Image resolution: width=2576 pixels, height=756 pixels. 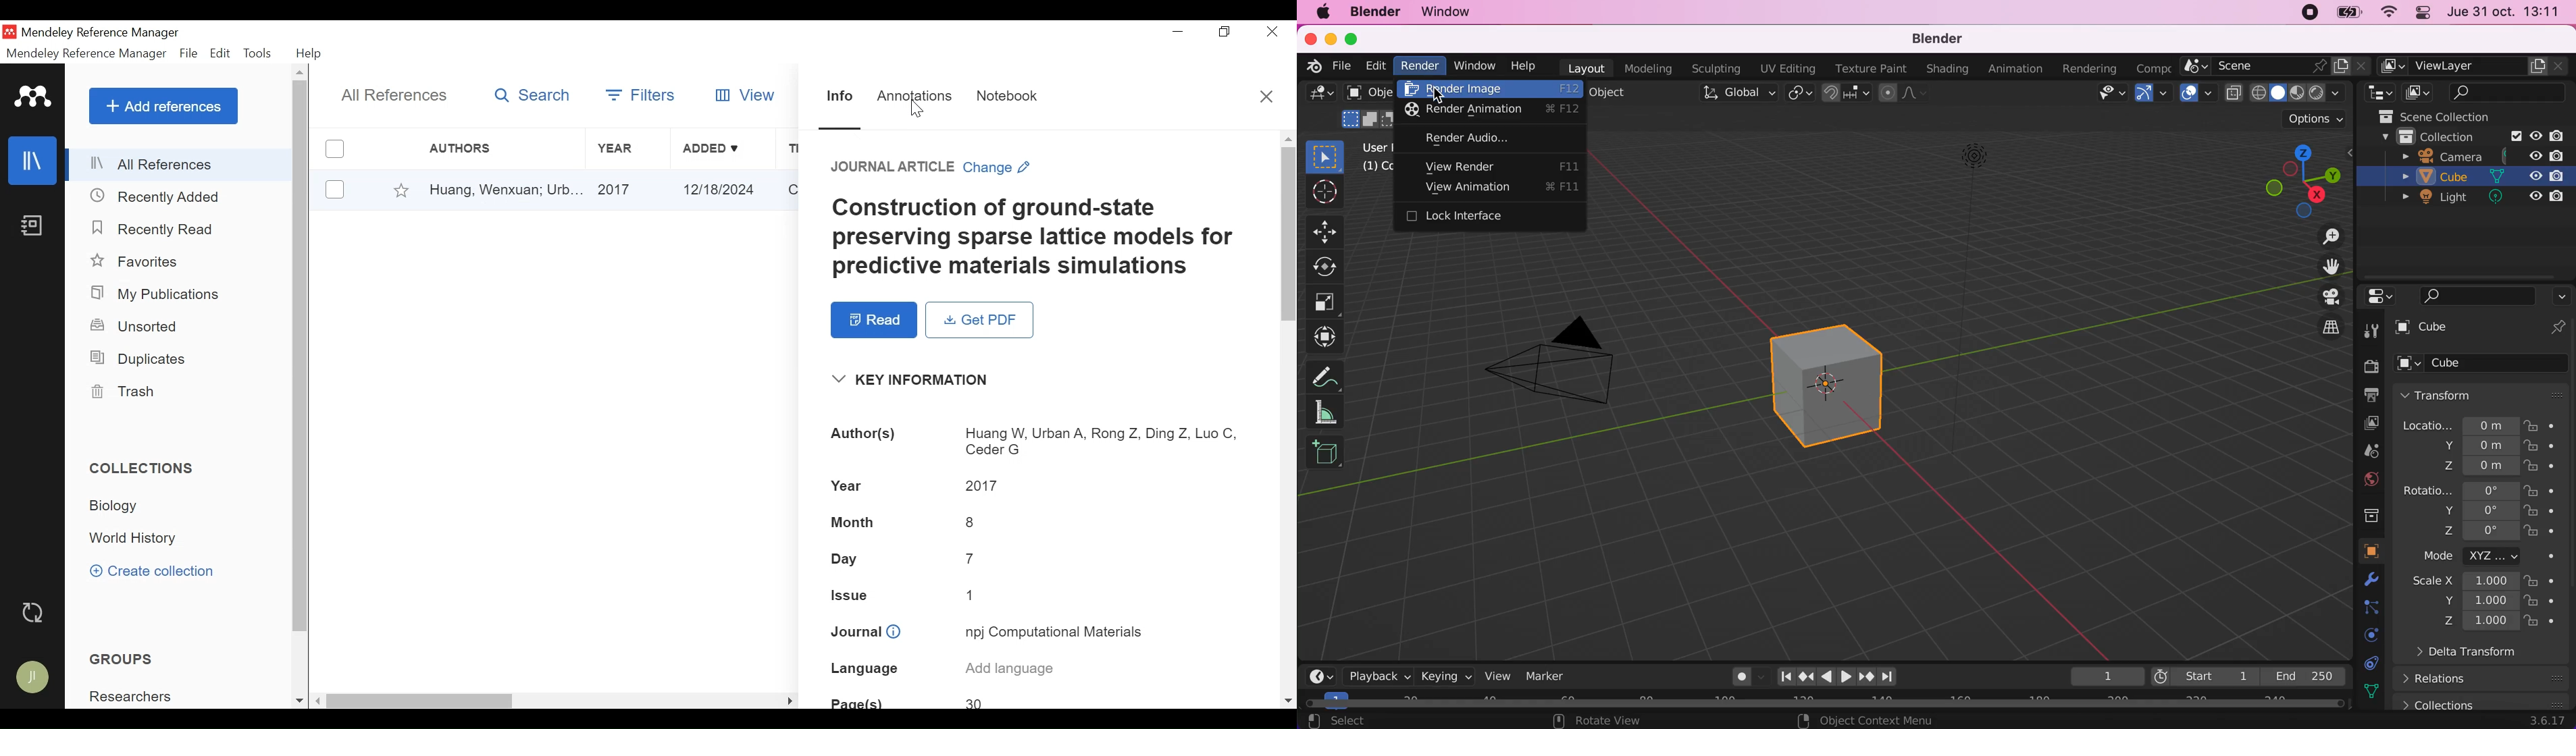 I want to click on Read, so click(x=873, y=319).